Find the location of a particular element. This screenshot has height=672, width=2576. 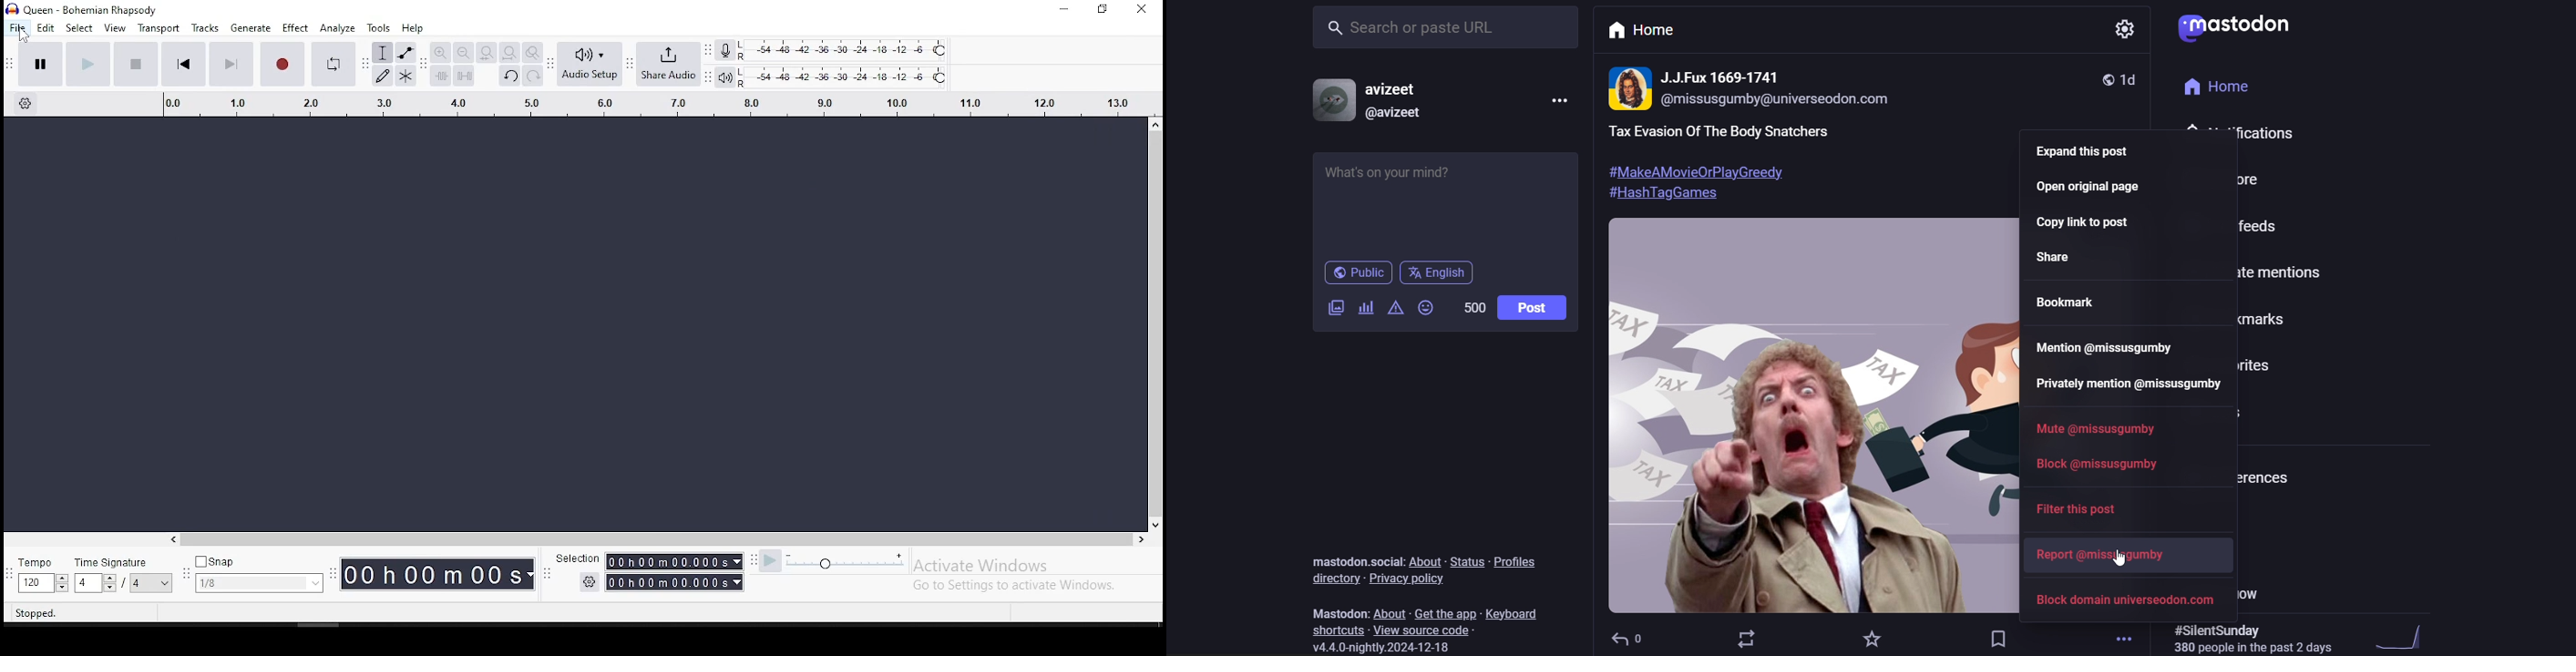

tempo is located at coordinates (43, 576).